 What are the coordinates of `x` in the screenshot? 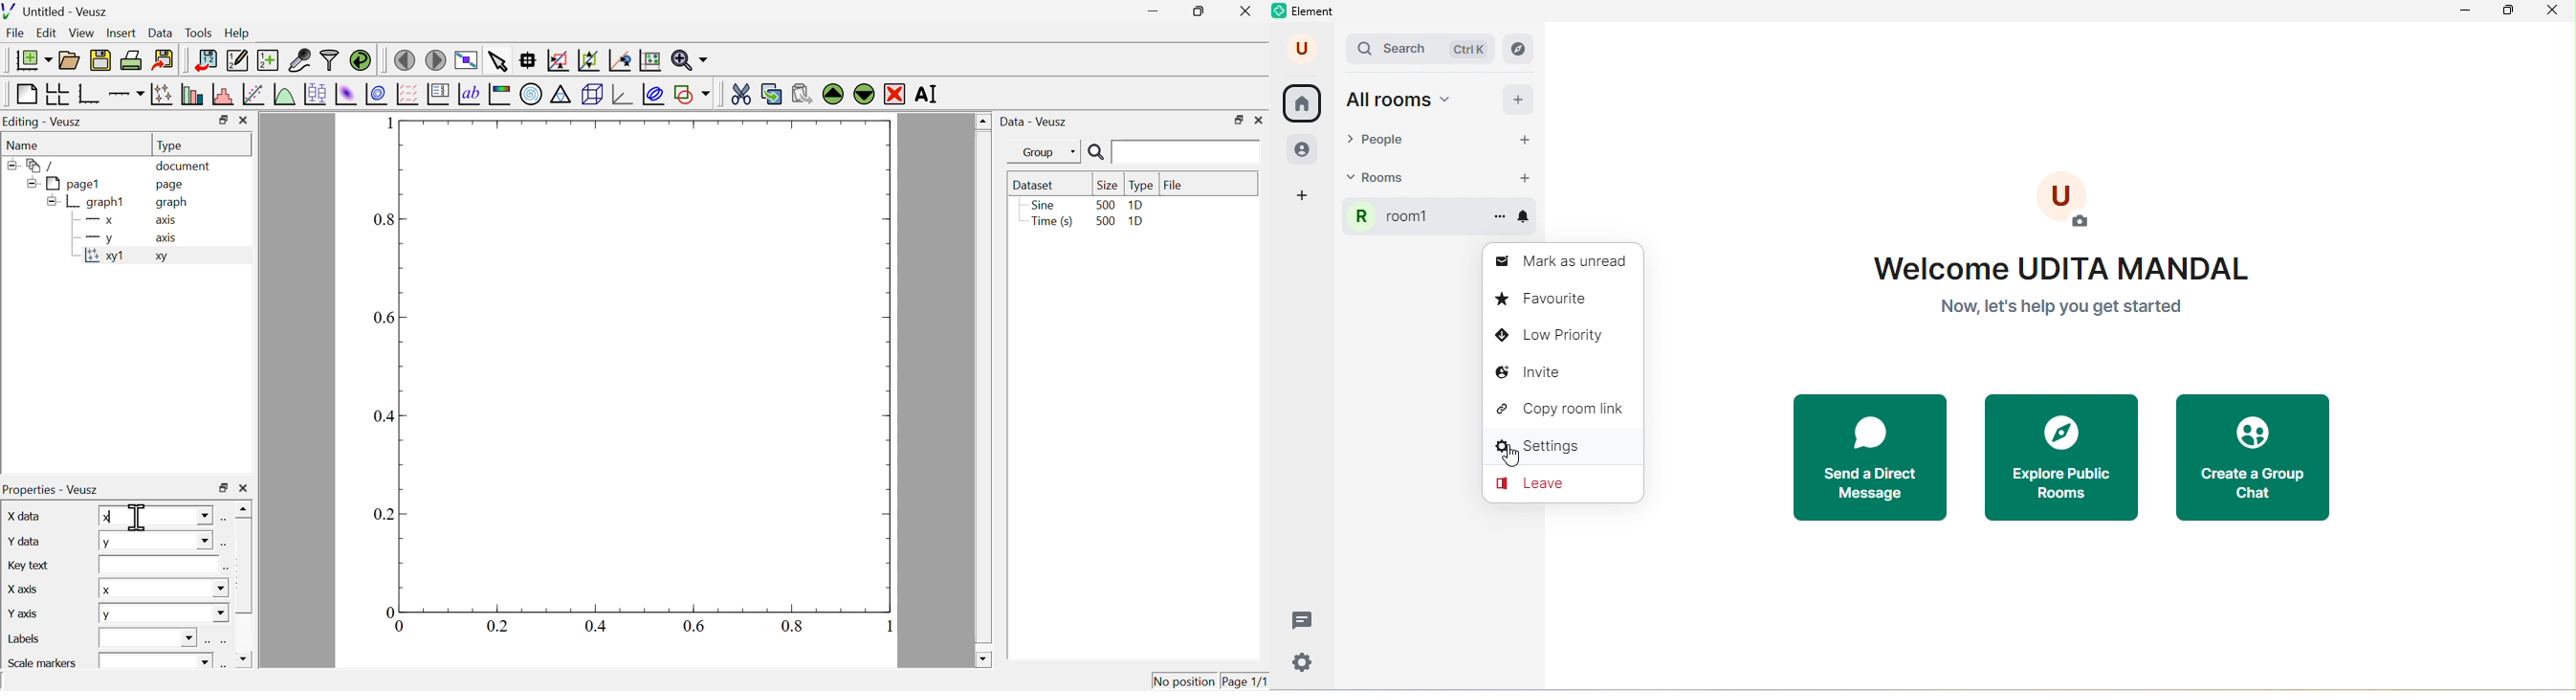 It's located at (162, 589).